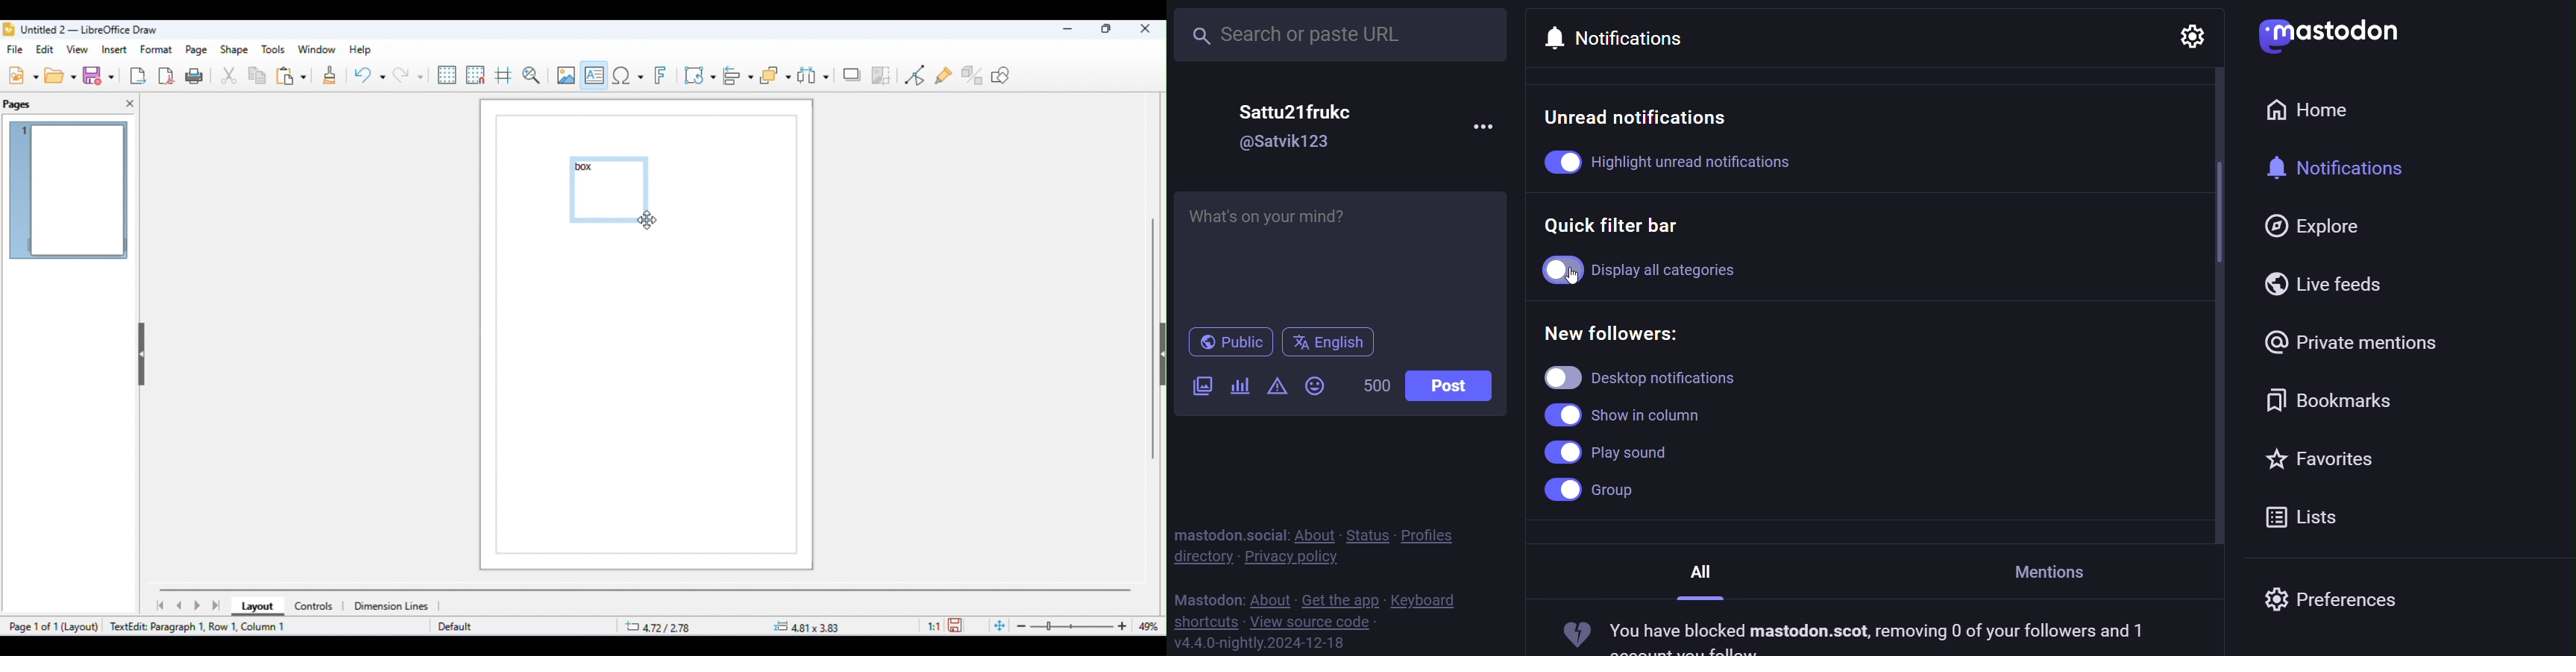 The width and height of the screenshot is (2576, 672). What do you see at coordinates (974, 75) in the screenshot?
I see `show extrusion` at bounding box center [974, 75].